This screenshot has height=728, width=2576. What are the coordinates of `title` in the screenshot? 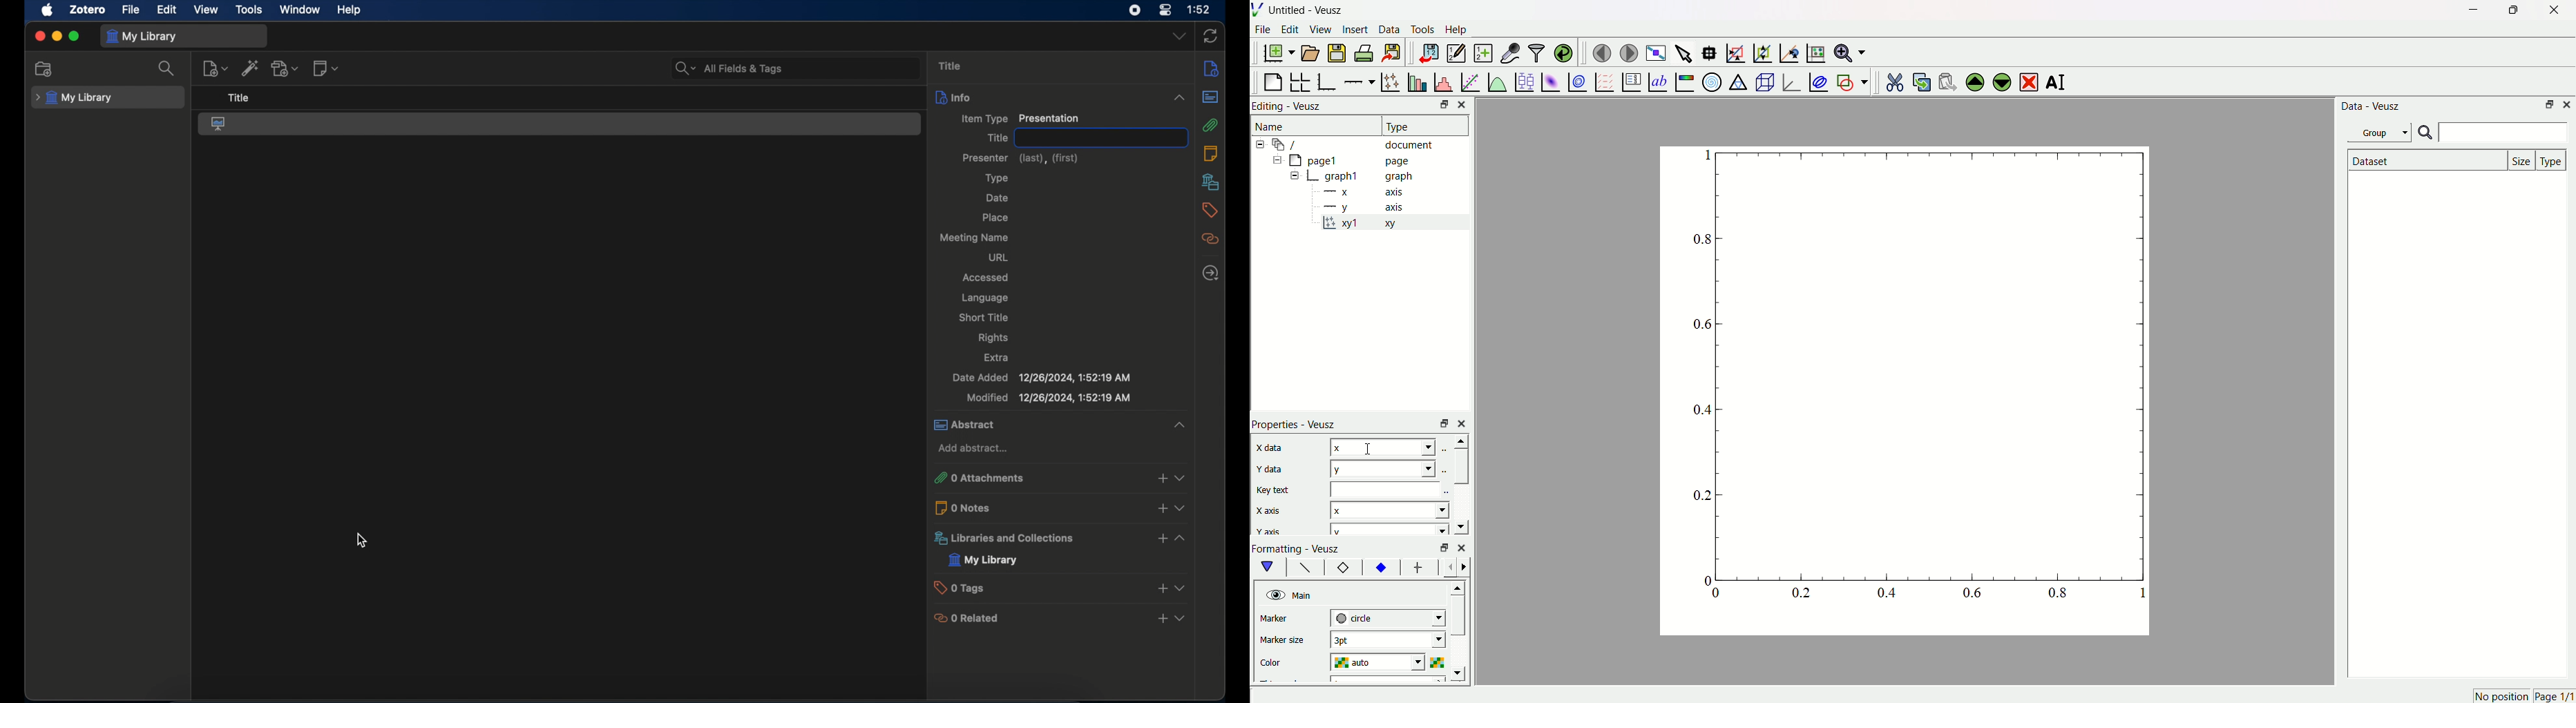 It's located at (238, 98).